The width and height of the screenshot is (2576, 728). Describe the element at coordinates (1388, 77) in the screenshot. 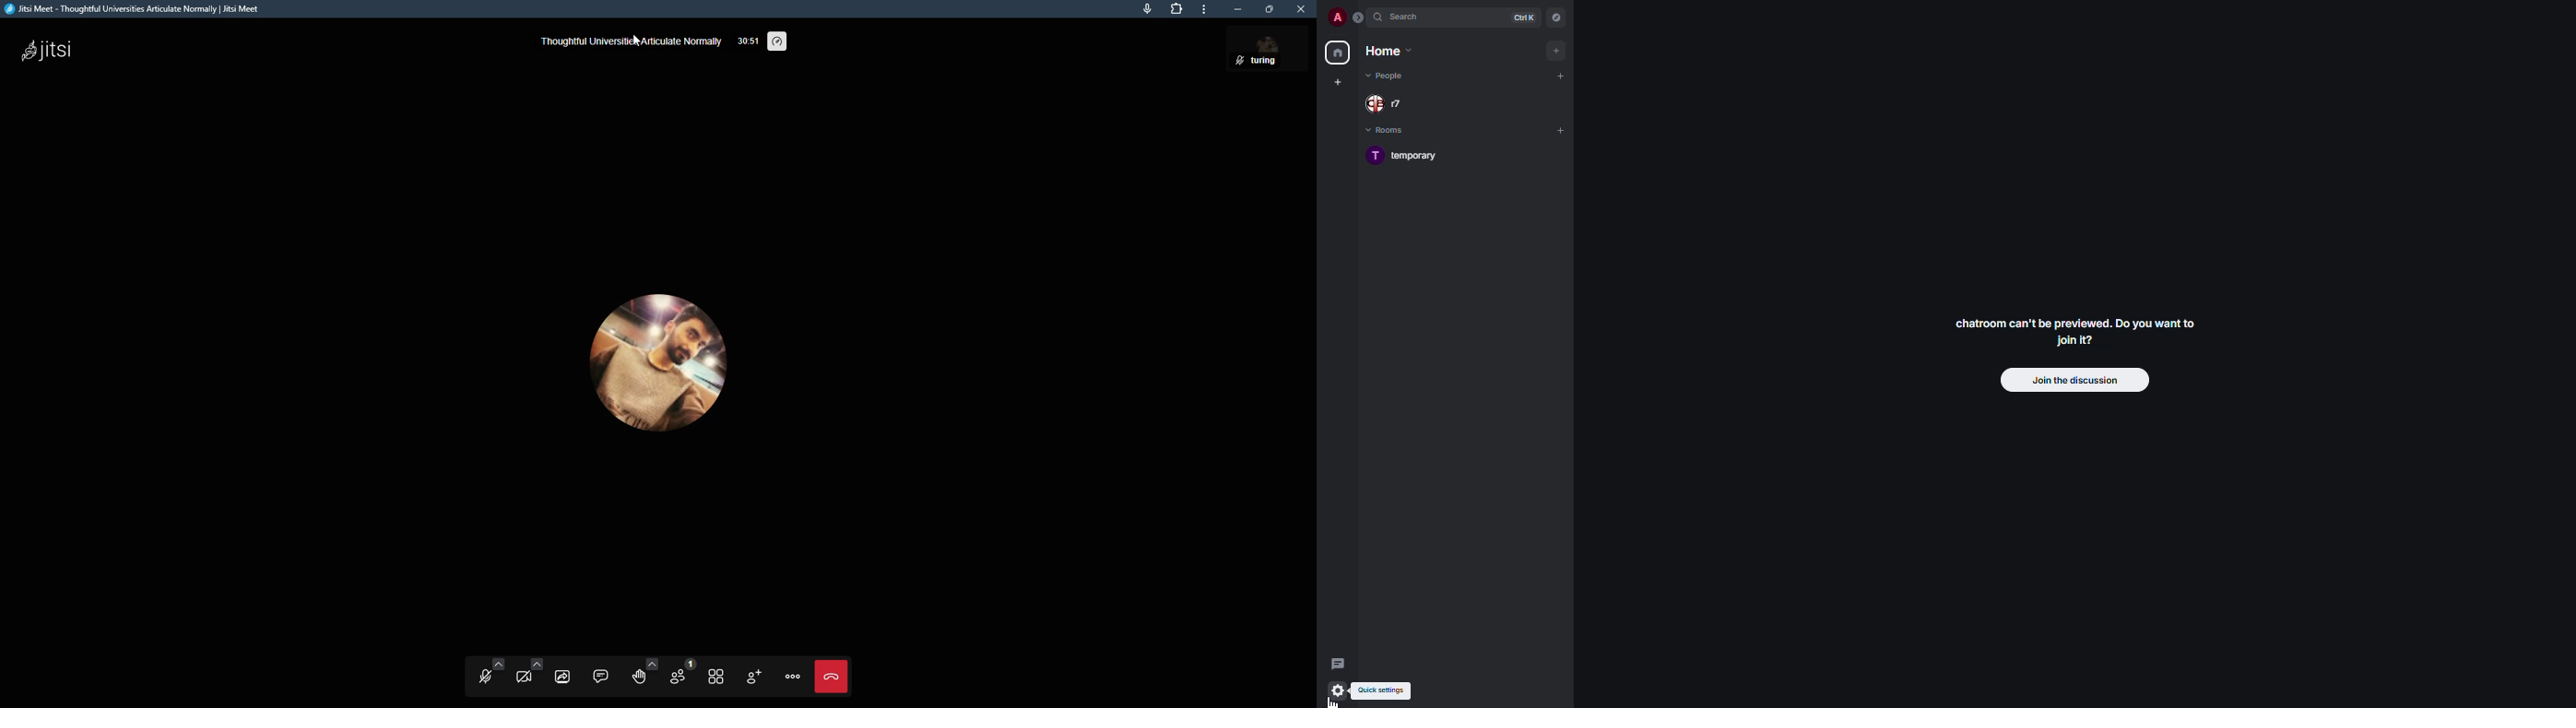

I see `people` at that location.